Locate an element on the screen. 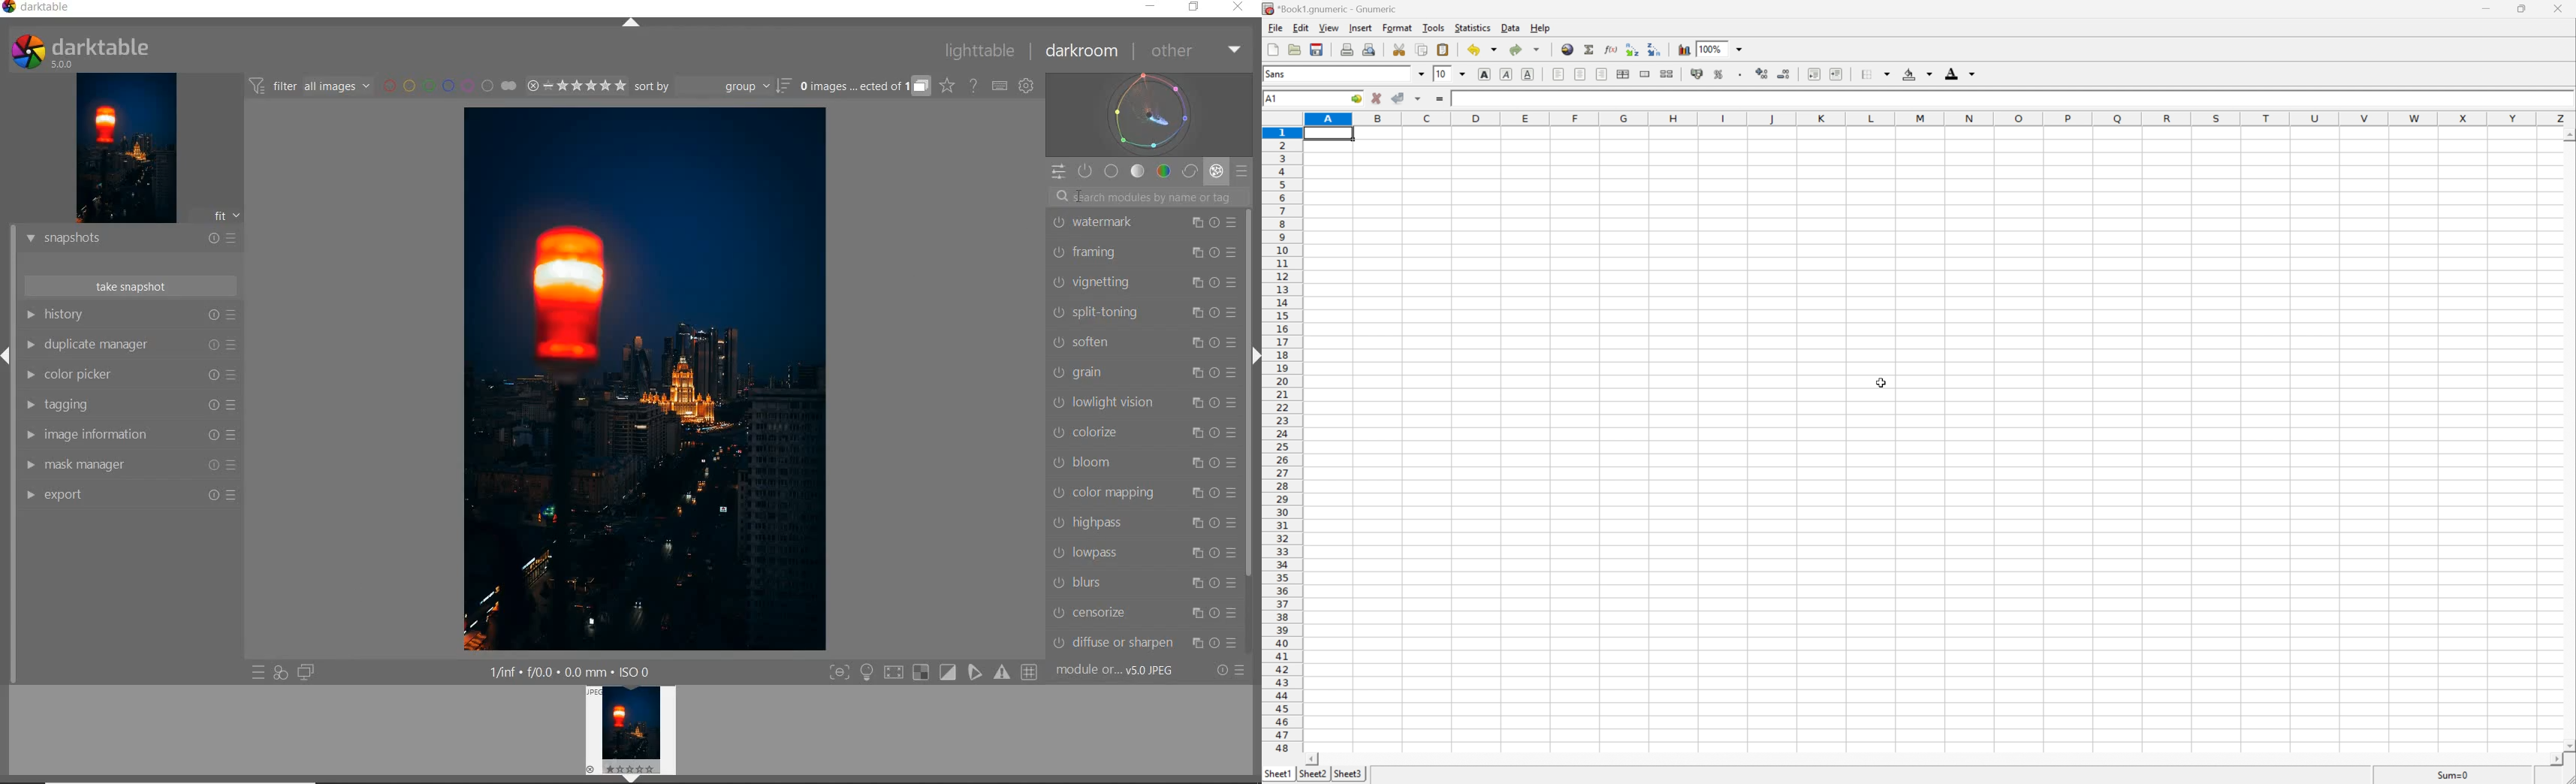 Image resolution: width=2576 pixels, height=784 pixels. Scroll Right is located at coordinates (2549, 759).